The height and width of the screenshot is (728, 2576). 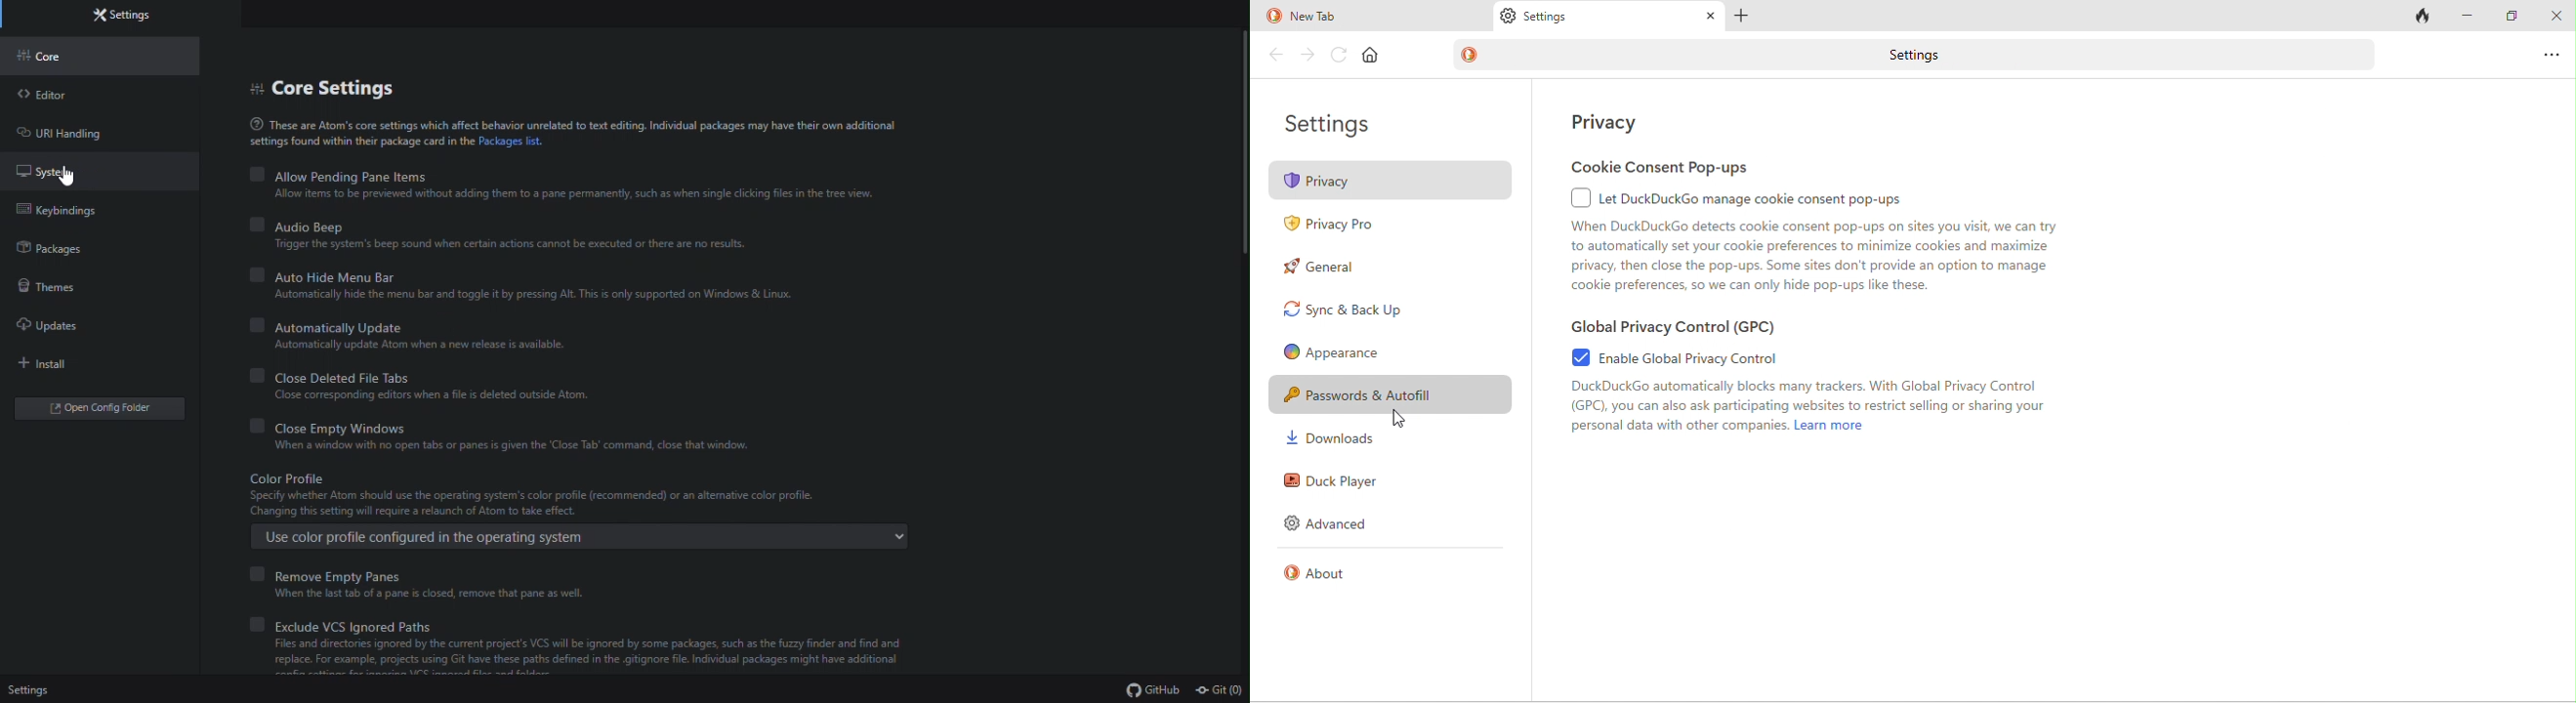 What do you see at coordinates (299, 227) in the screenshot?
I see `Audio Beep` at bounding box center [299, 227].